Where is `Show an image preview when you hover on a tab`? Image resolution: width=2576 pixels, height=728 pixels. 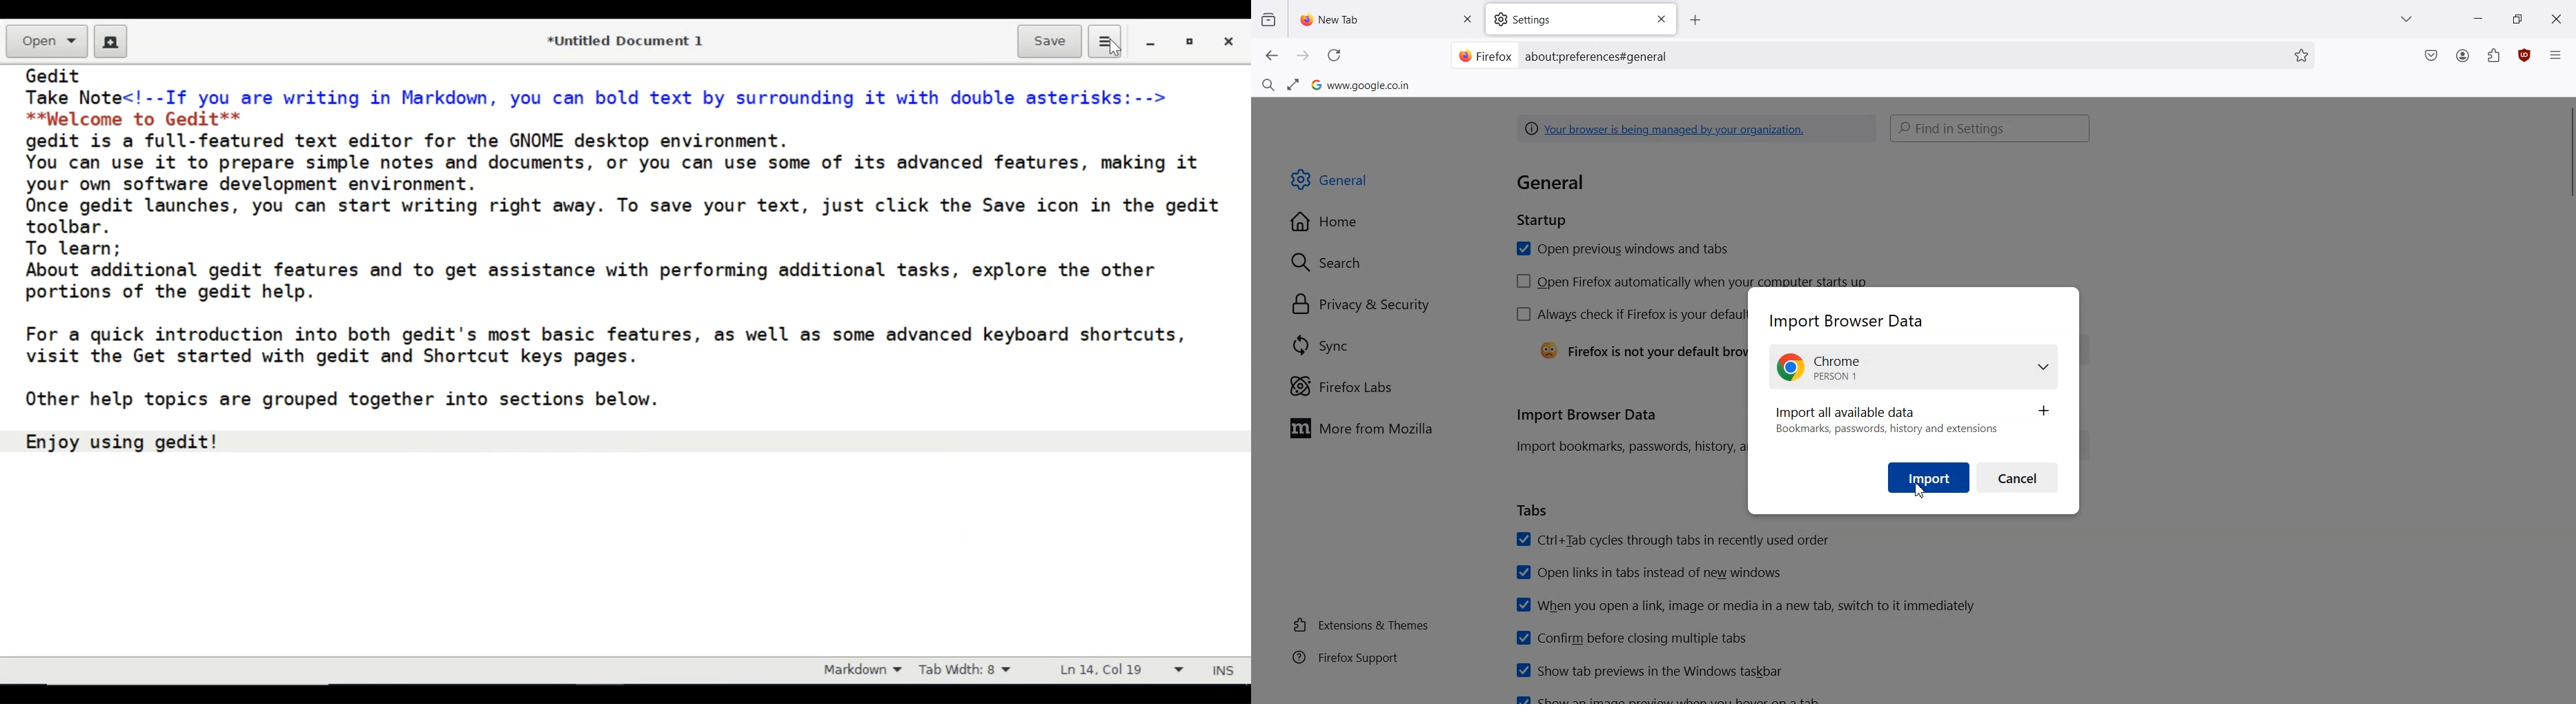
Show an image preview when you hover on a tab is located at coordinates (1672, 698).